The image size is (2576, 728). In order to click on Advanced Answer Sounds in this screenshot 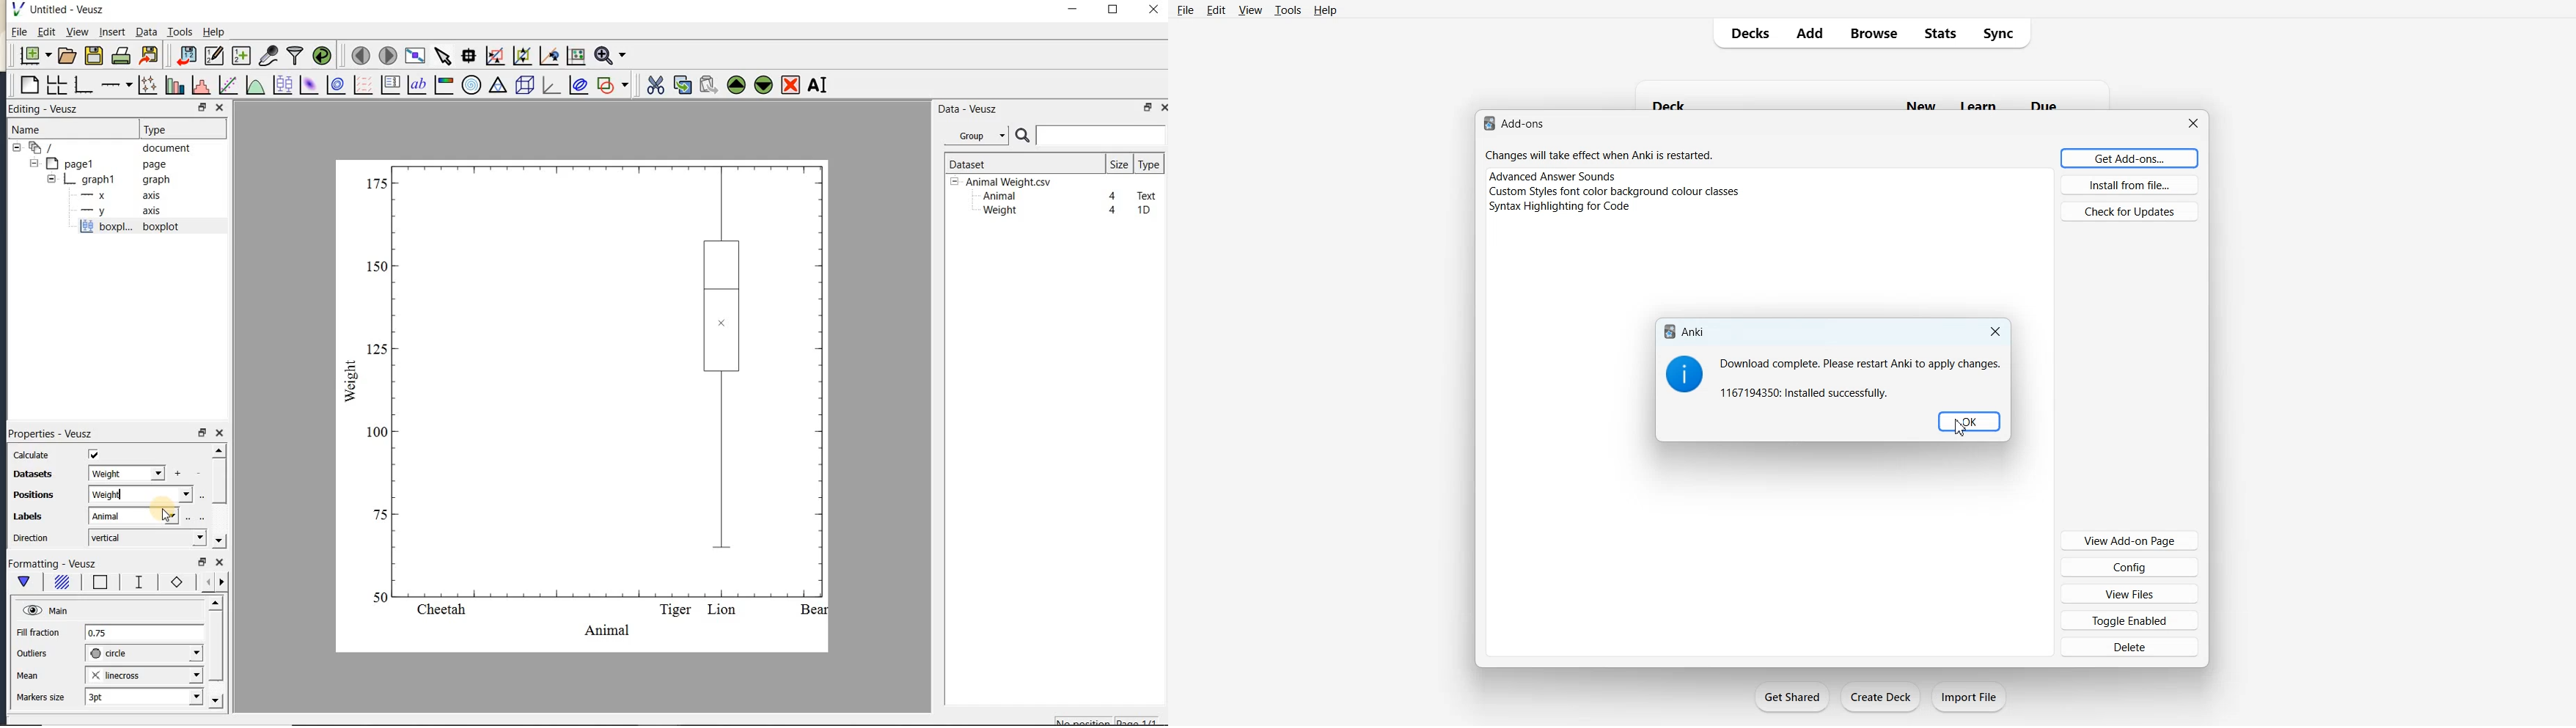, I will do `click(1562, 177)`.